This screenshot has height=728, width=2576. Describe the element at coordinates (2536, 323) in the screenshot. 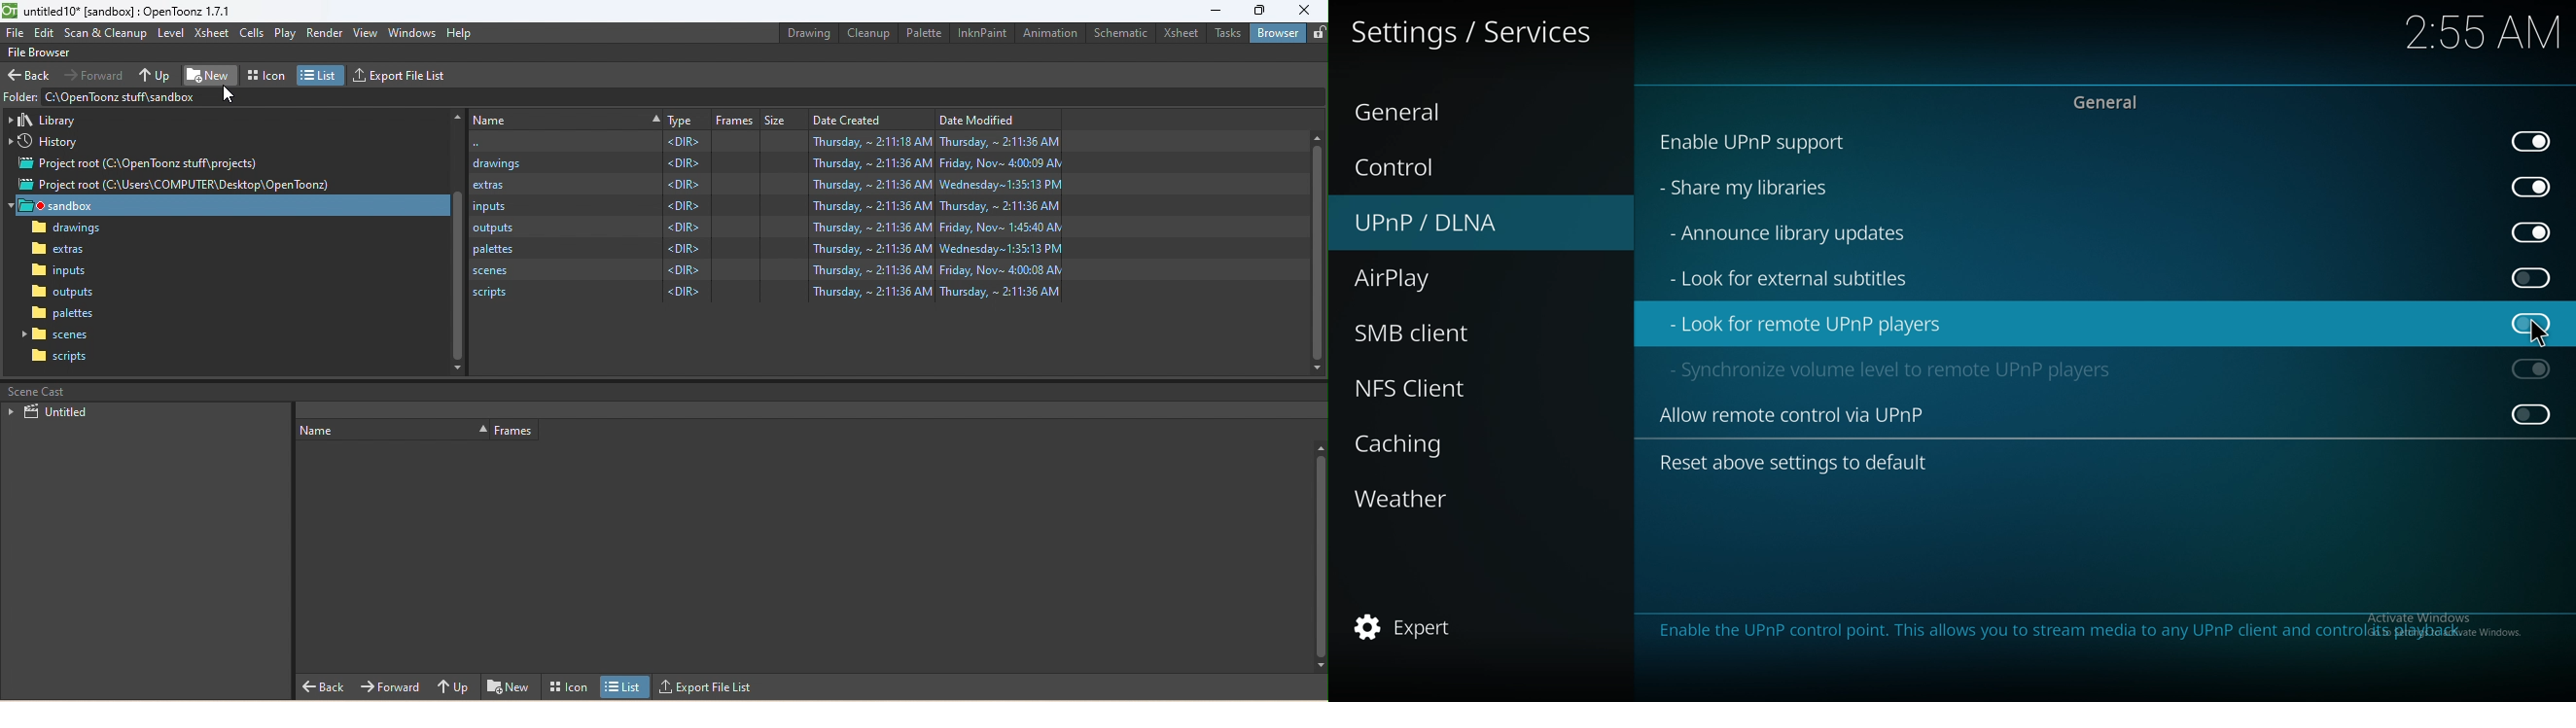

I see `off (Greyed out)` at that location.